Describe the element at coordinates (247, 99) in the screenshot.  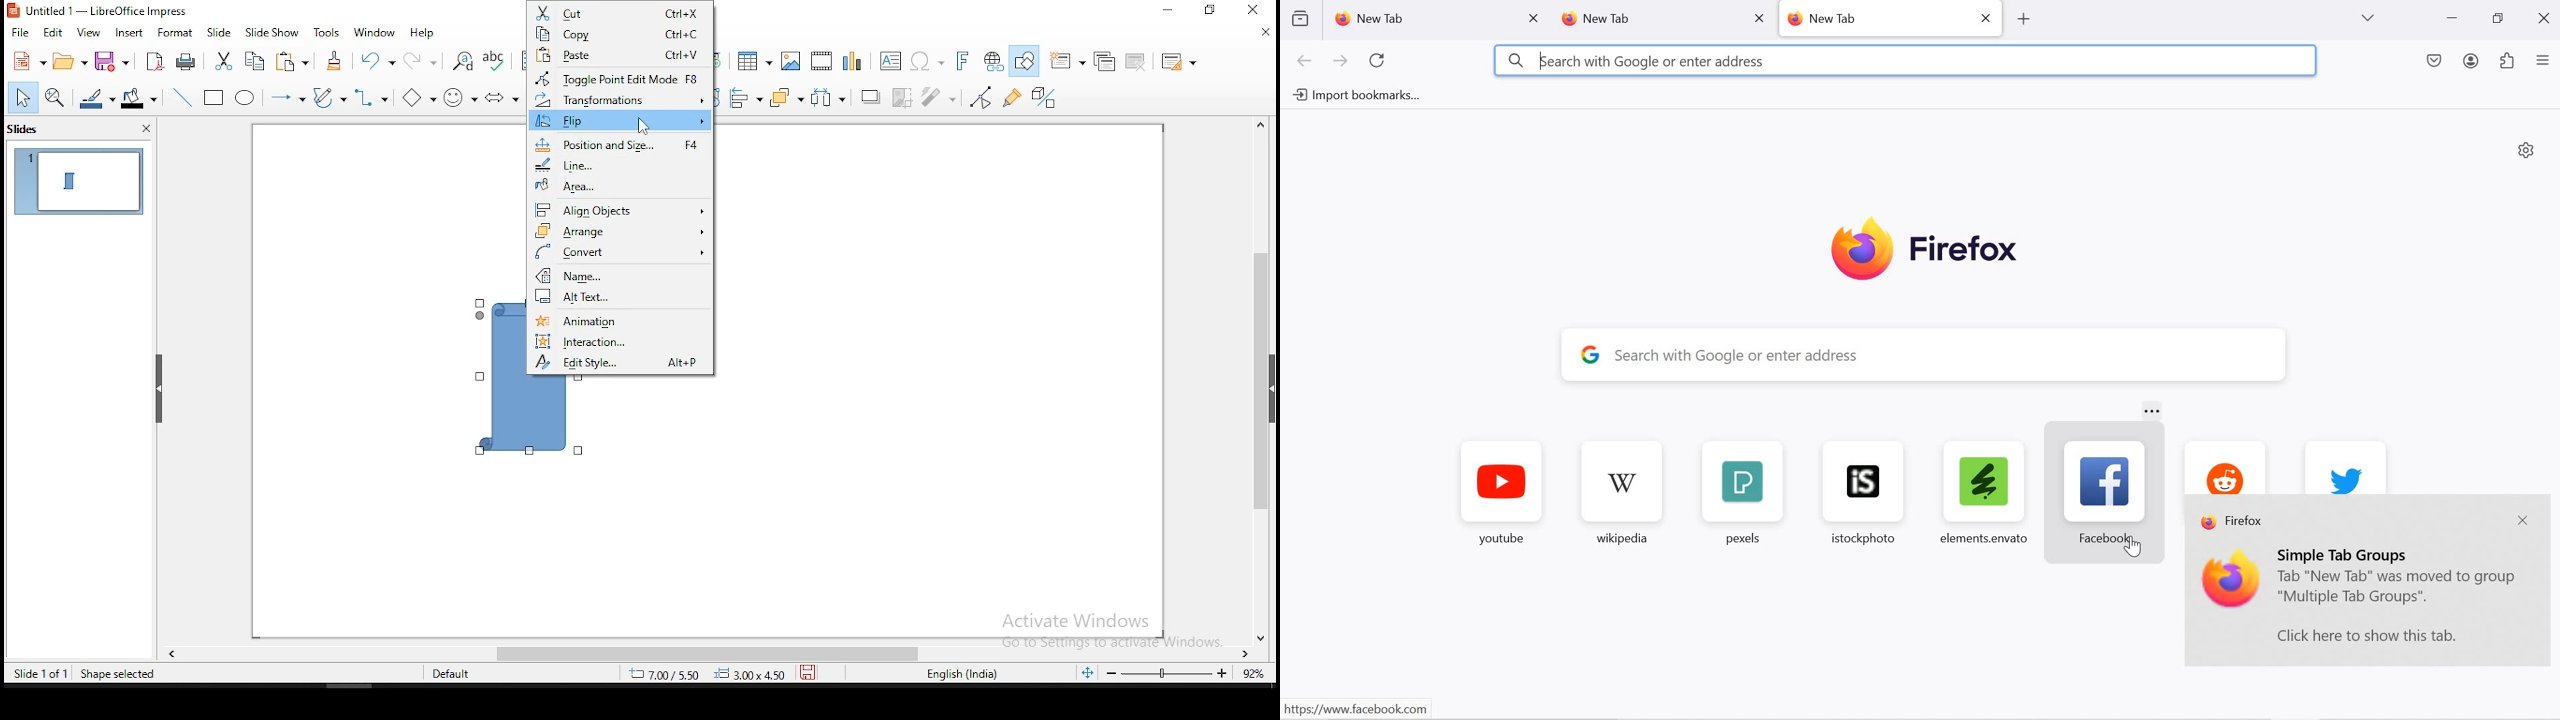
I see `ellipse` at that location.